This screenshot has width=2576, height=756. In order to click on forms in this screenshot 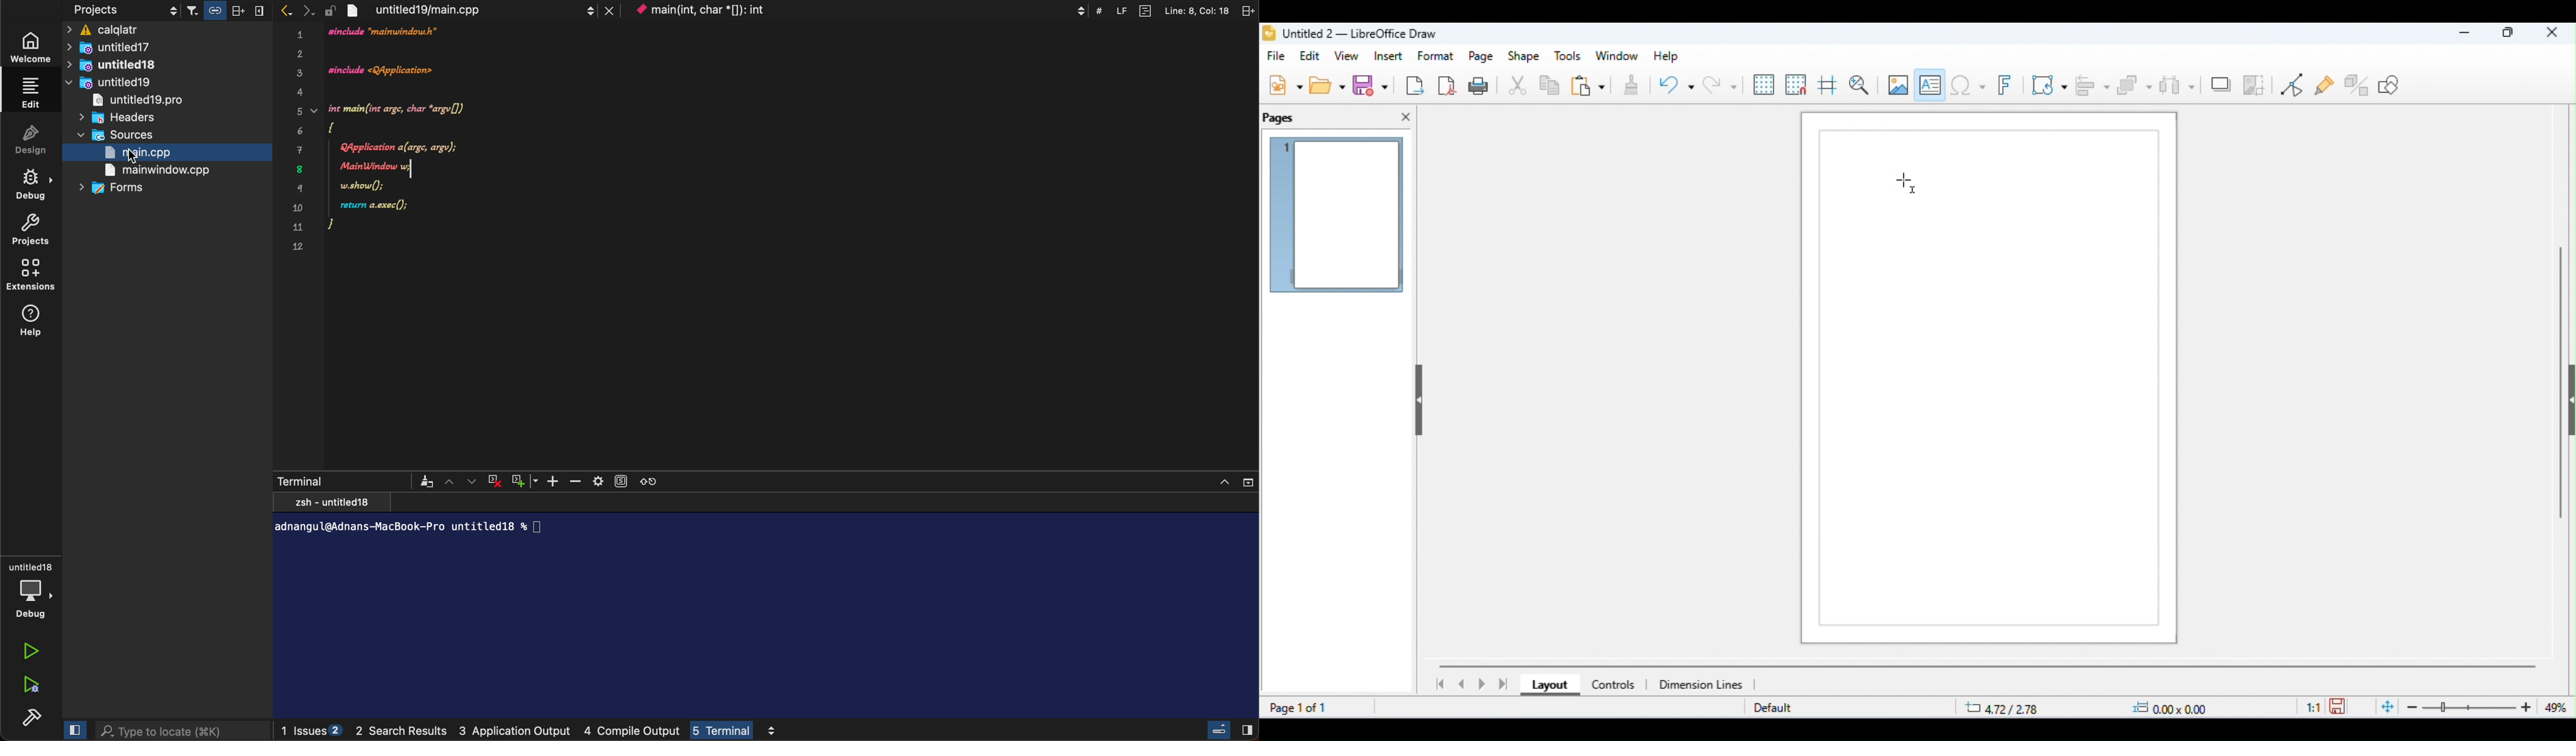, I will do `click(118, 189)`.